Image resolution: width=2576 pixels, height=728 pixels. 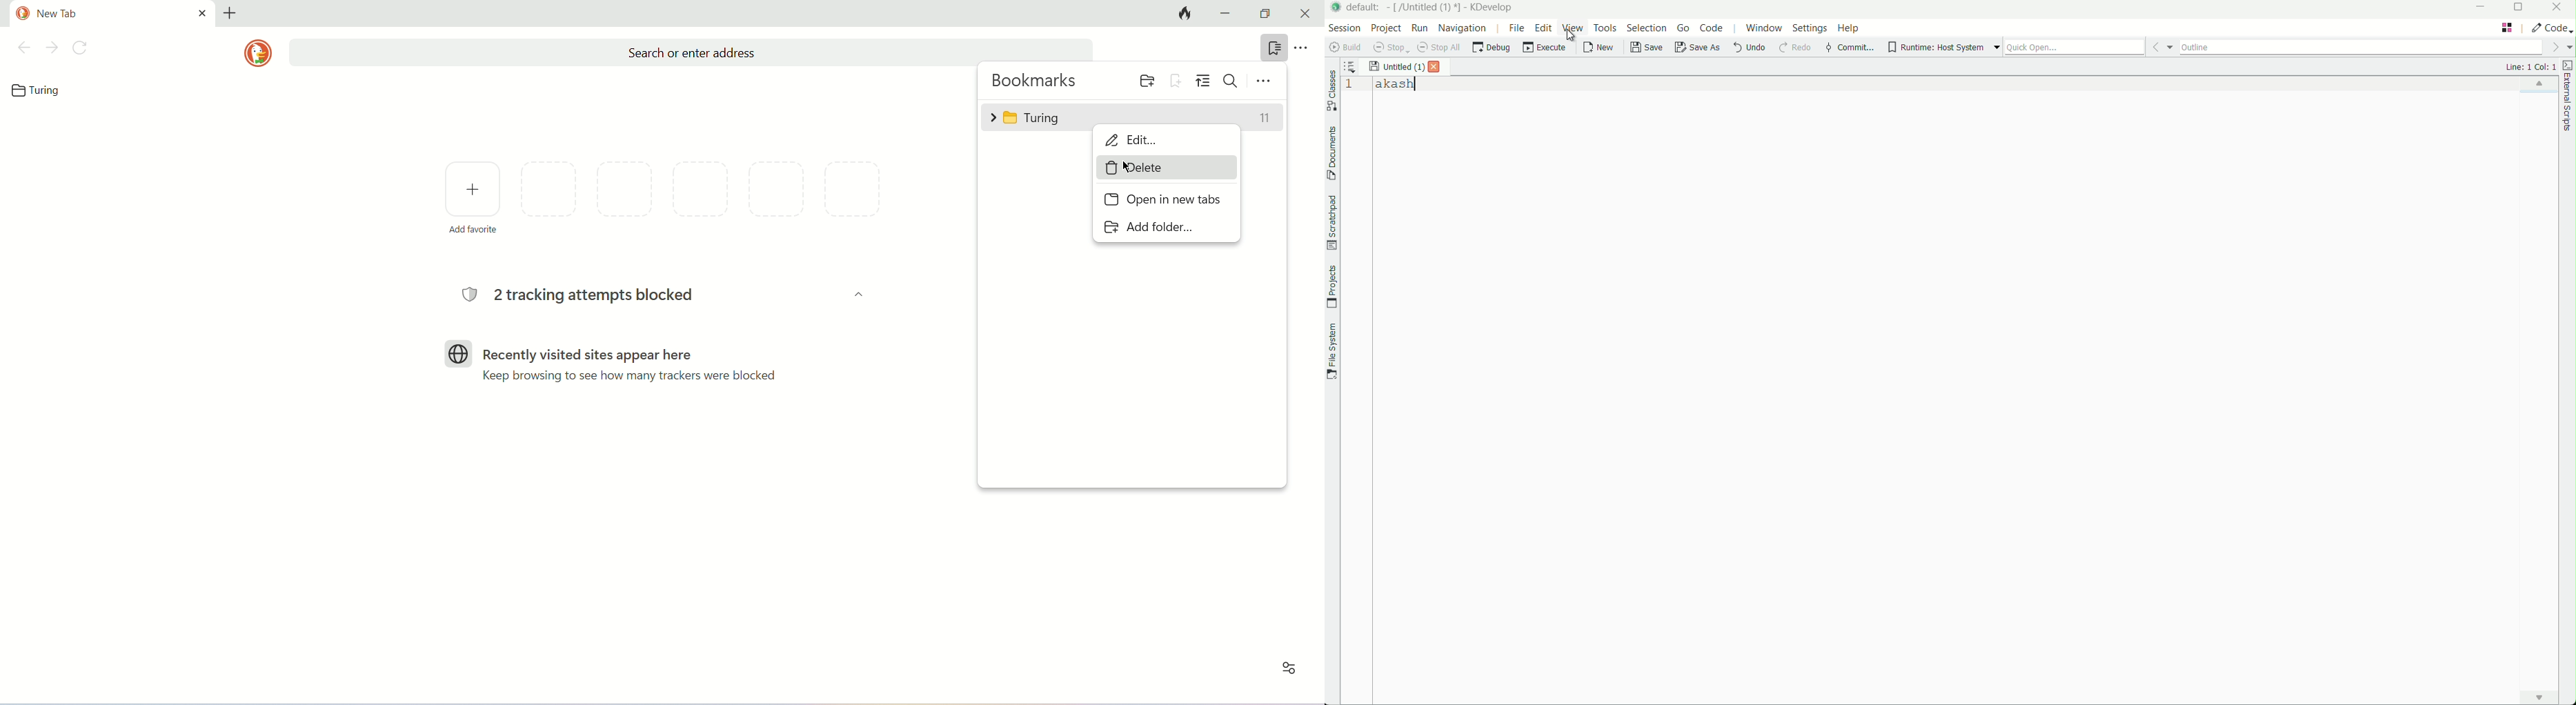 What do you see at coordinates (1232, 79) in the screenshot?
I see `search` at bounding box center [1232, 79].